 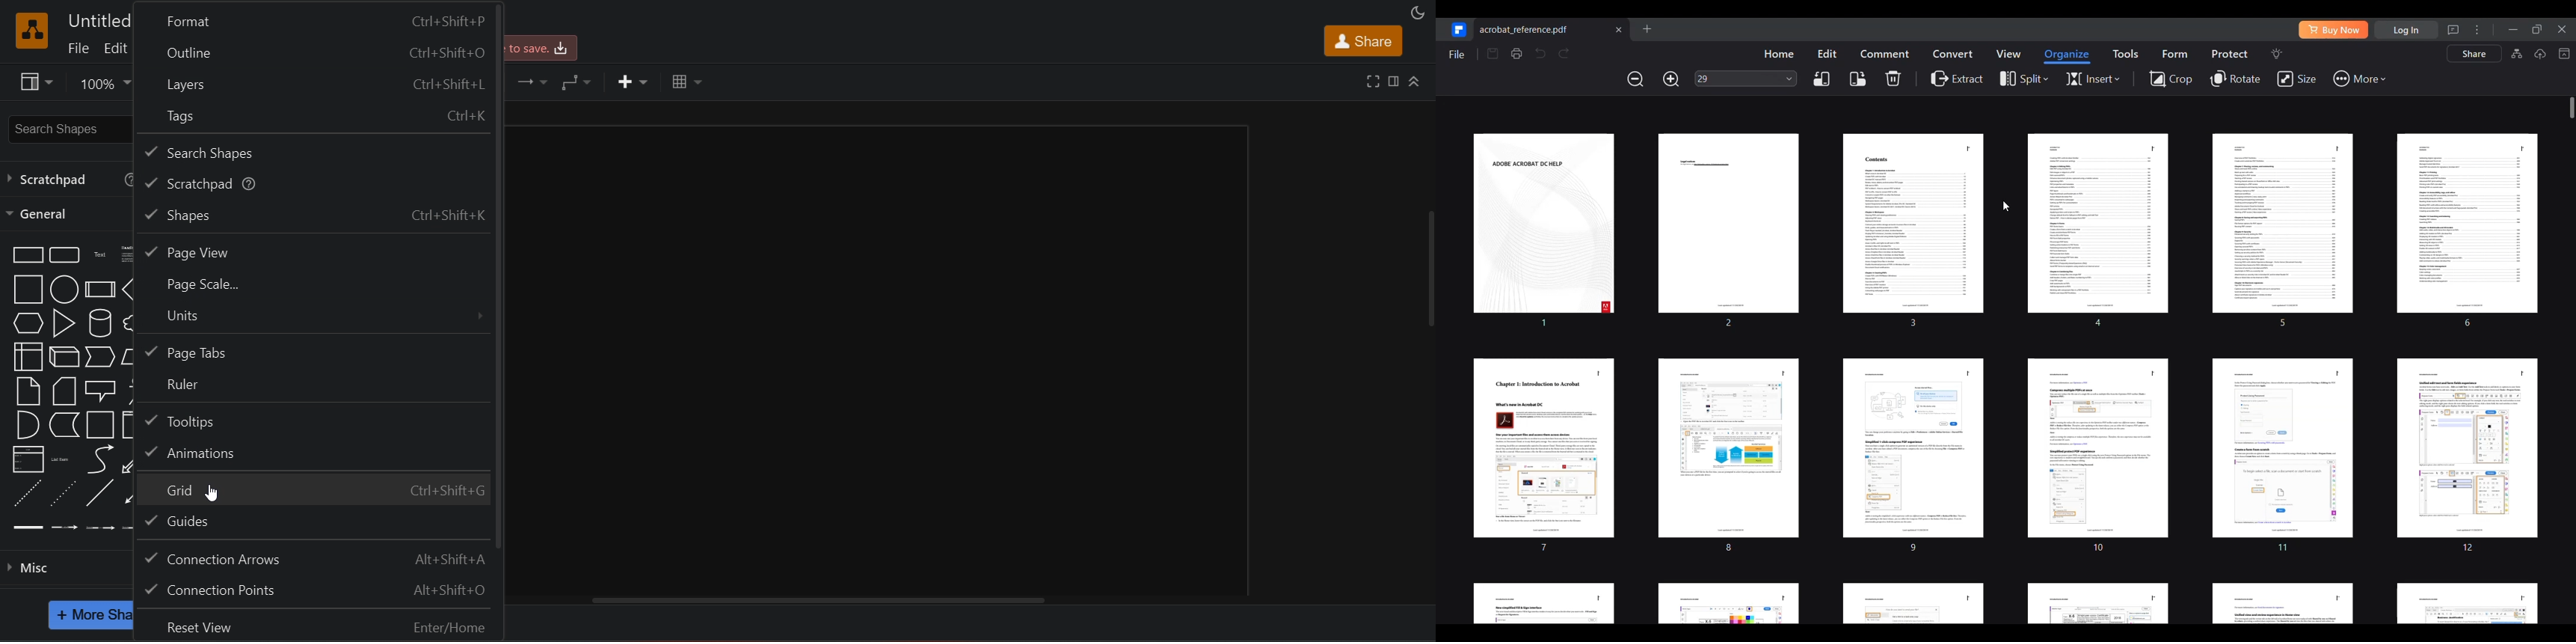 What do you see at coordinates (319, 84) in the screenshot?
I see `layers` at bounding box center [319, 84].